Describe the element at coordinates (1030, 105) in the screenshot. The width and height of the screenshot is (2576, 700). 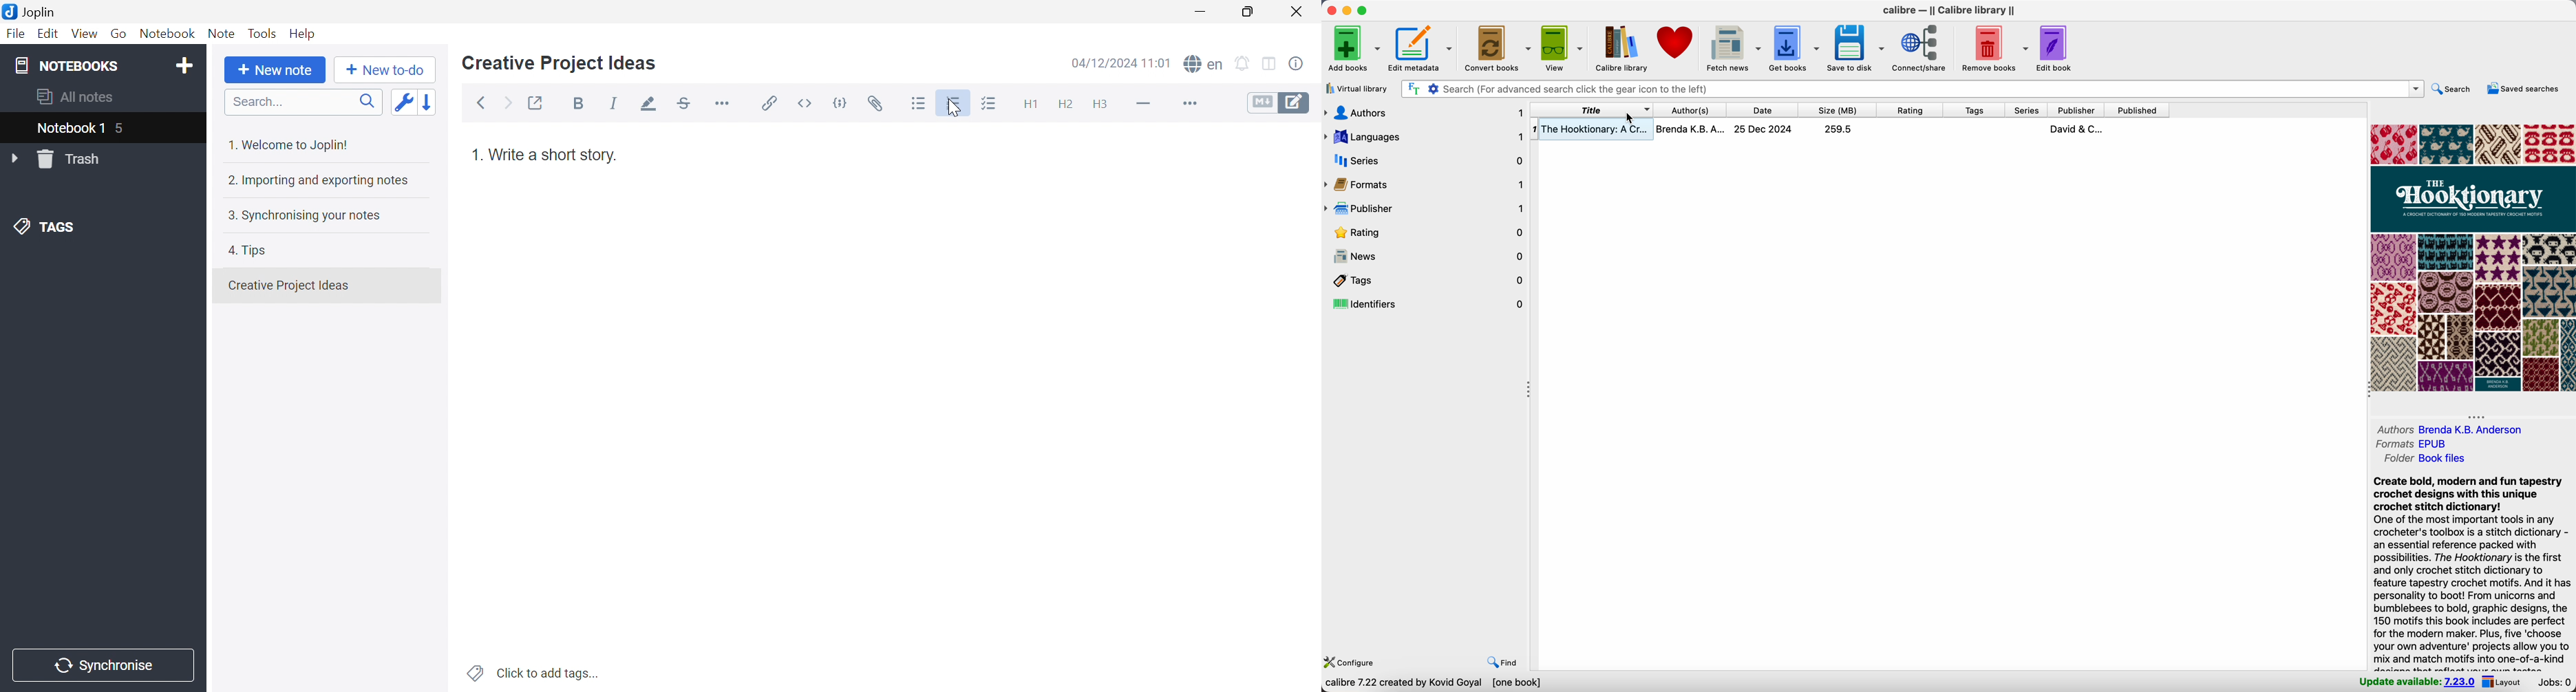
I see `Heading 1` at that location.